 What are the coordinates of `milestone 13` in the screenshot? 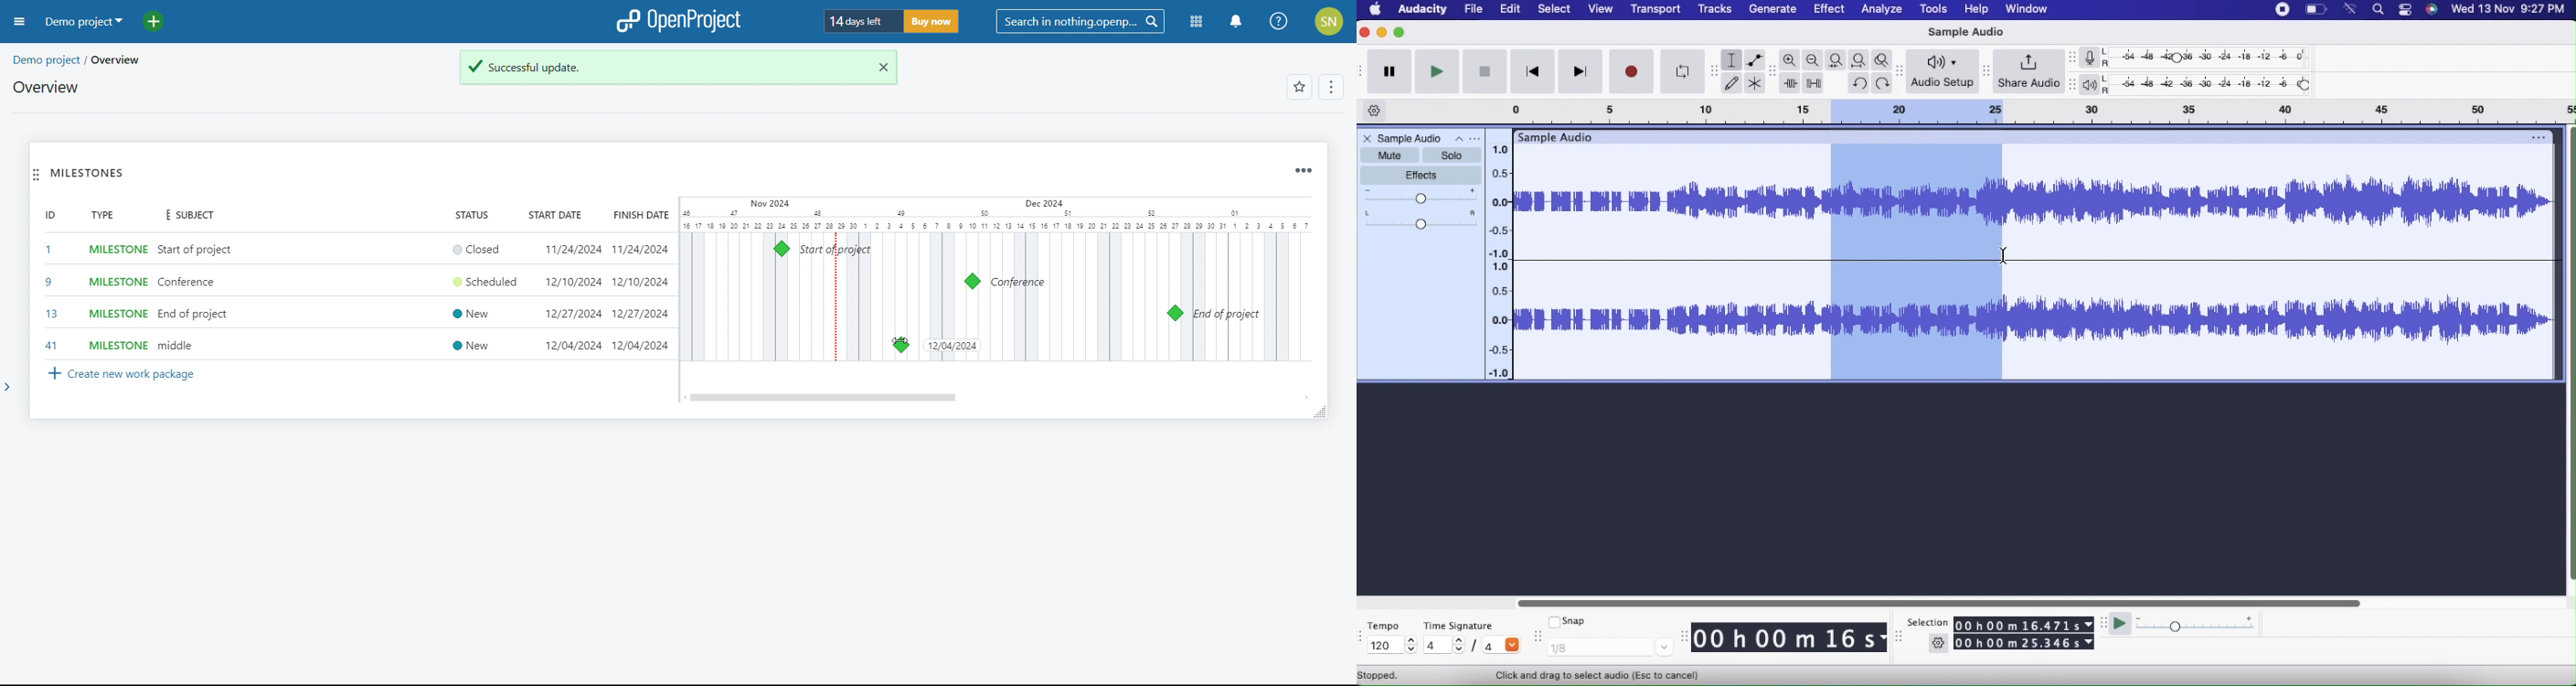 It's located at (1175, 313).